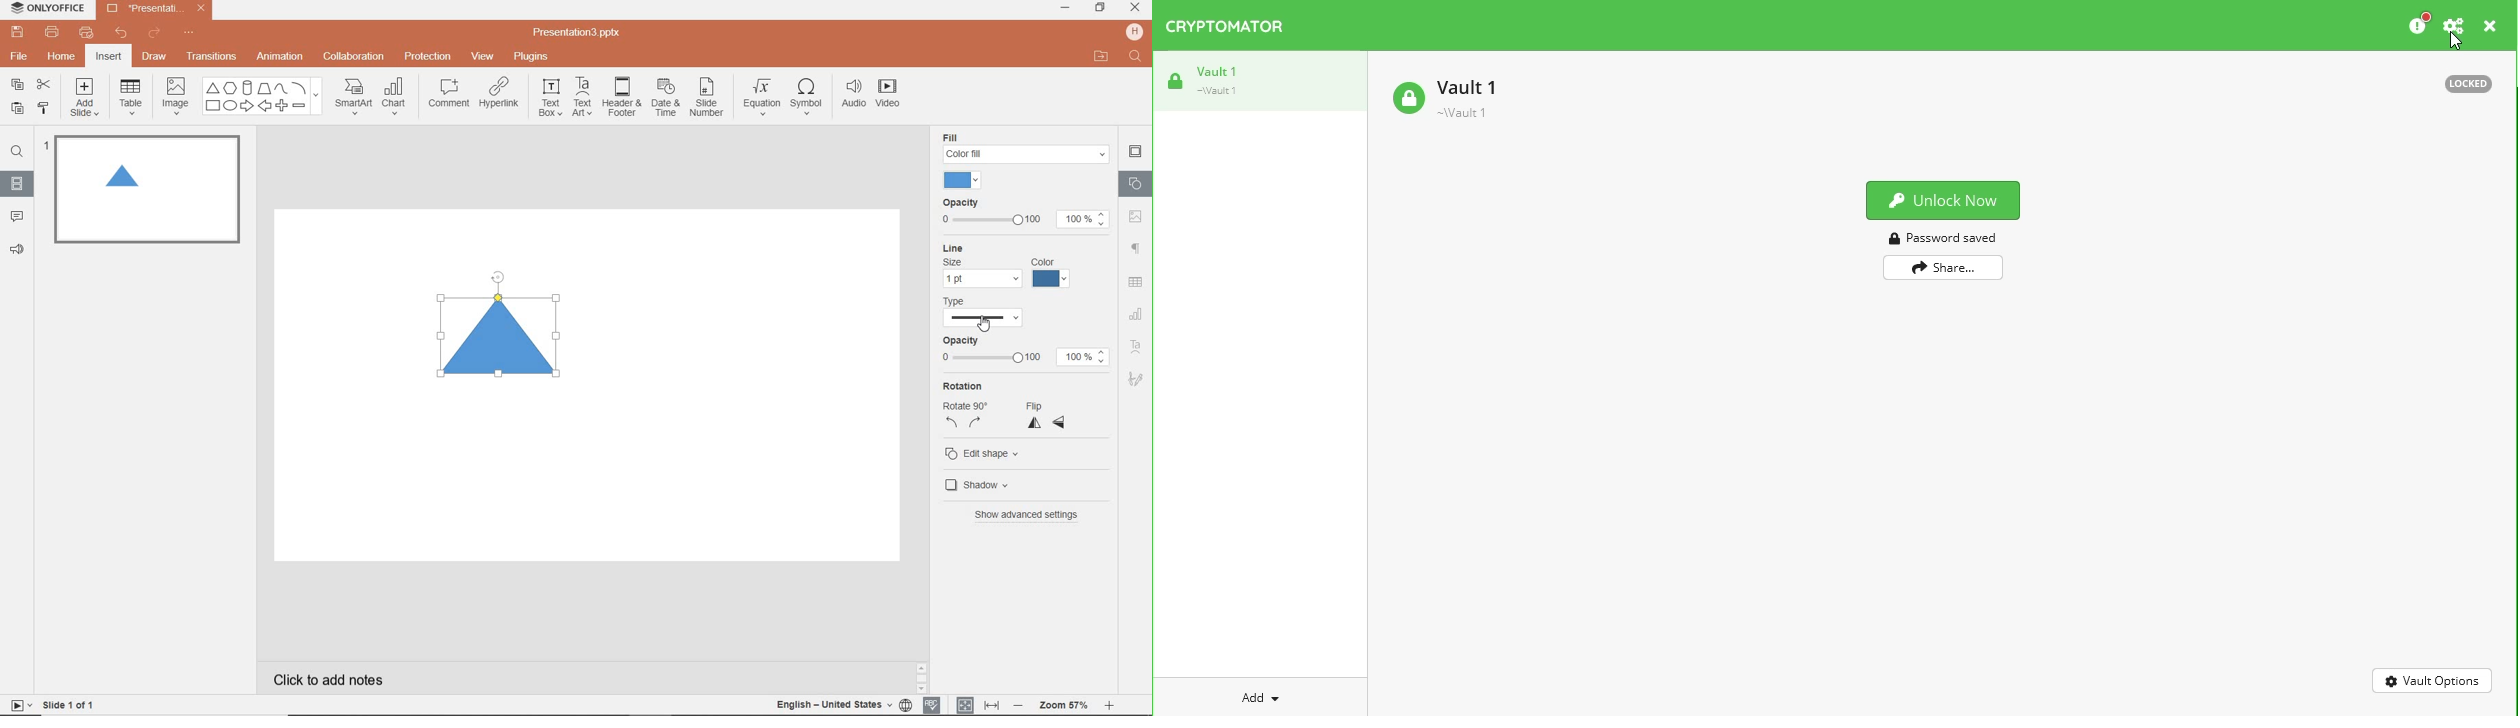  Describe the element at coordinates (1064, 706) in the screenshot. I see `ZOOM level` at that location.